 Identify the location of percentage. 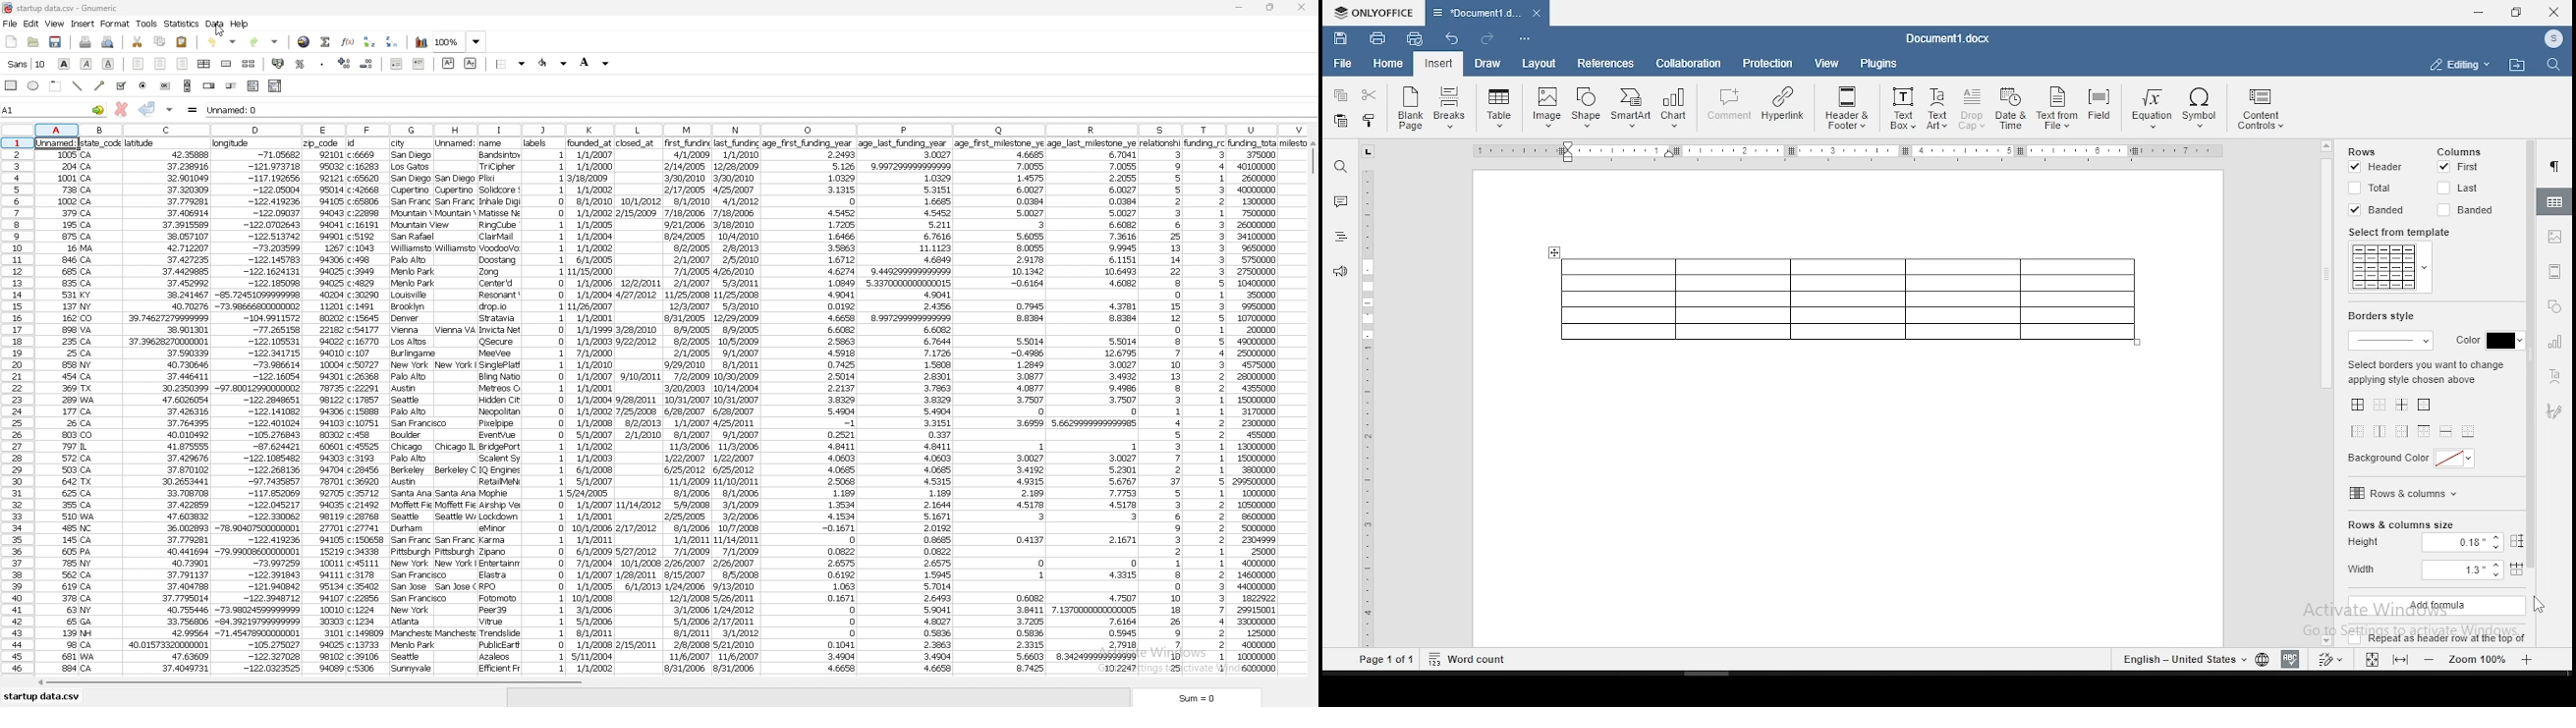
(301, 64).